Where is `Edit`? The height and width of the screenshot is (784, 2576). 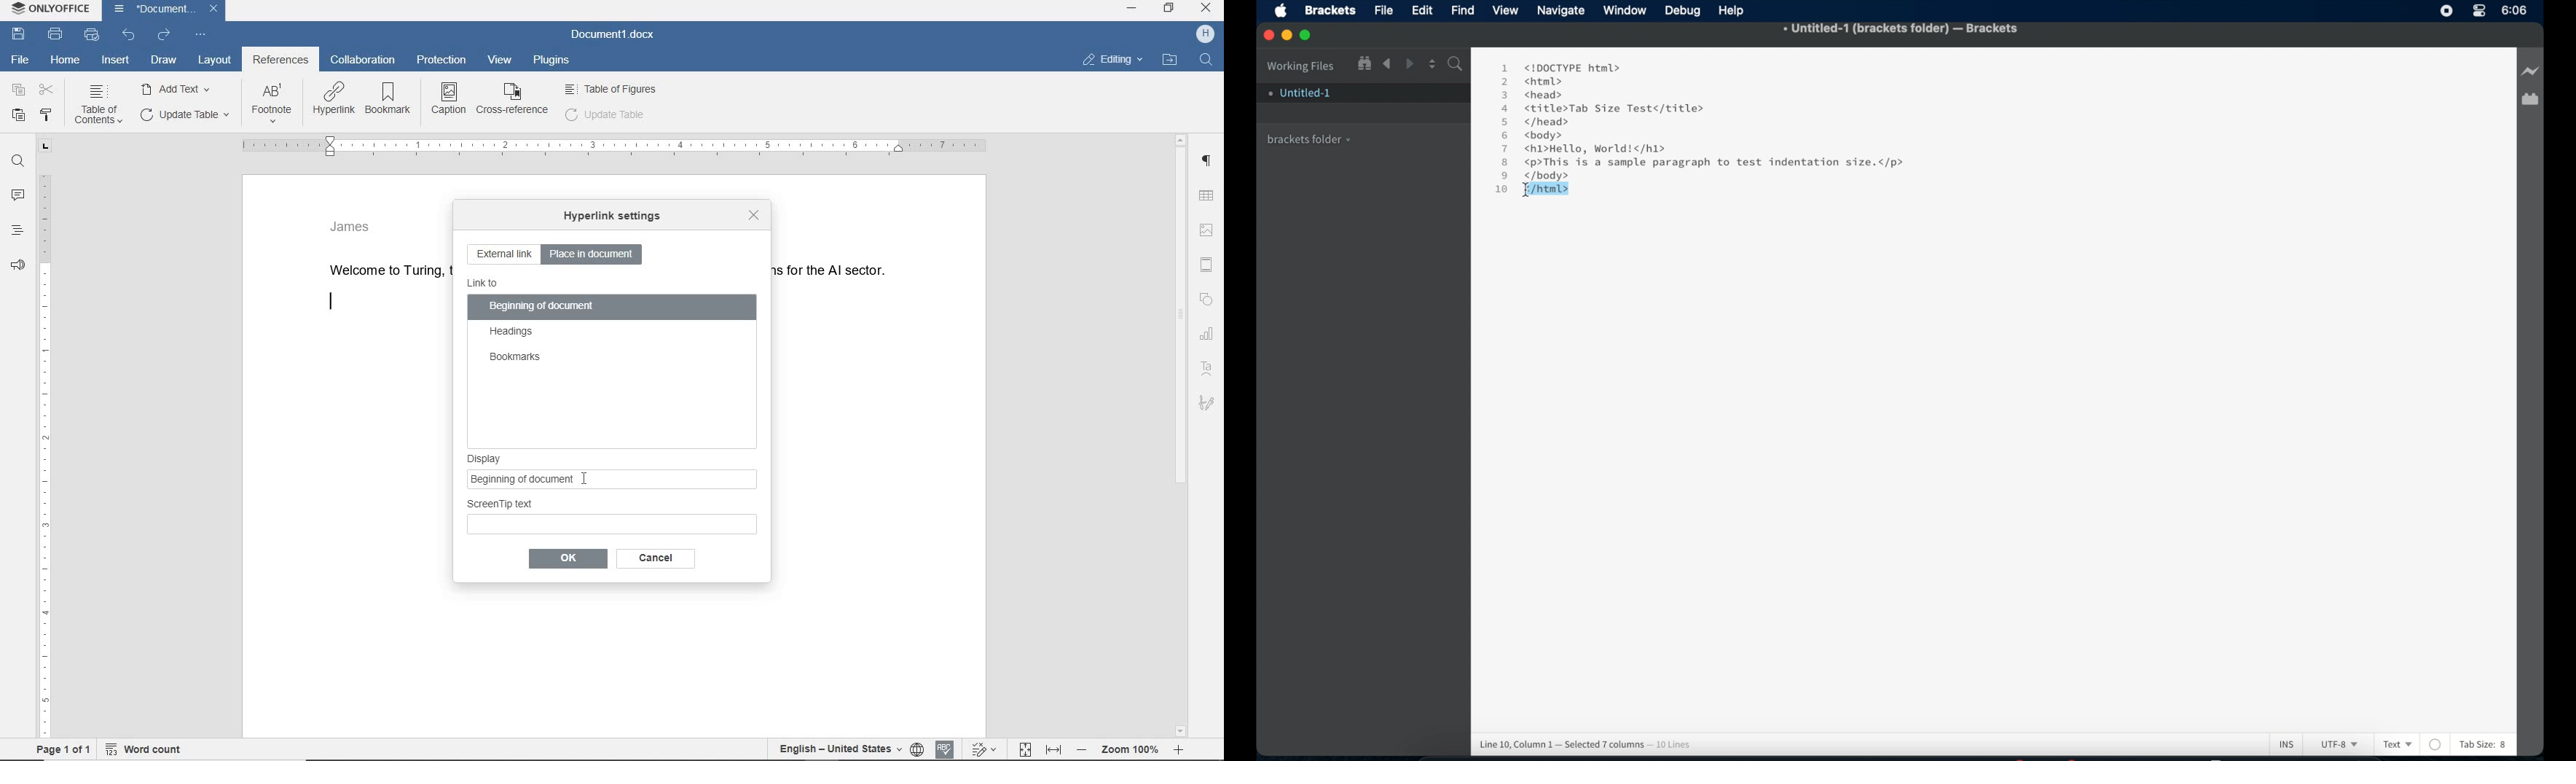
Edit is located at coordinates (1425, 11).